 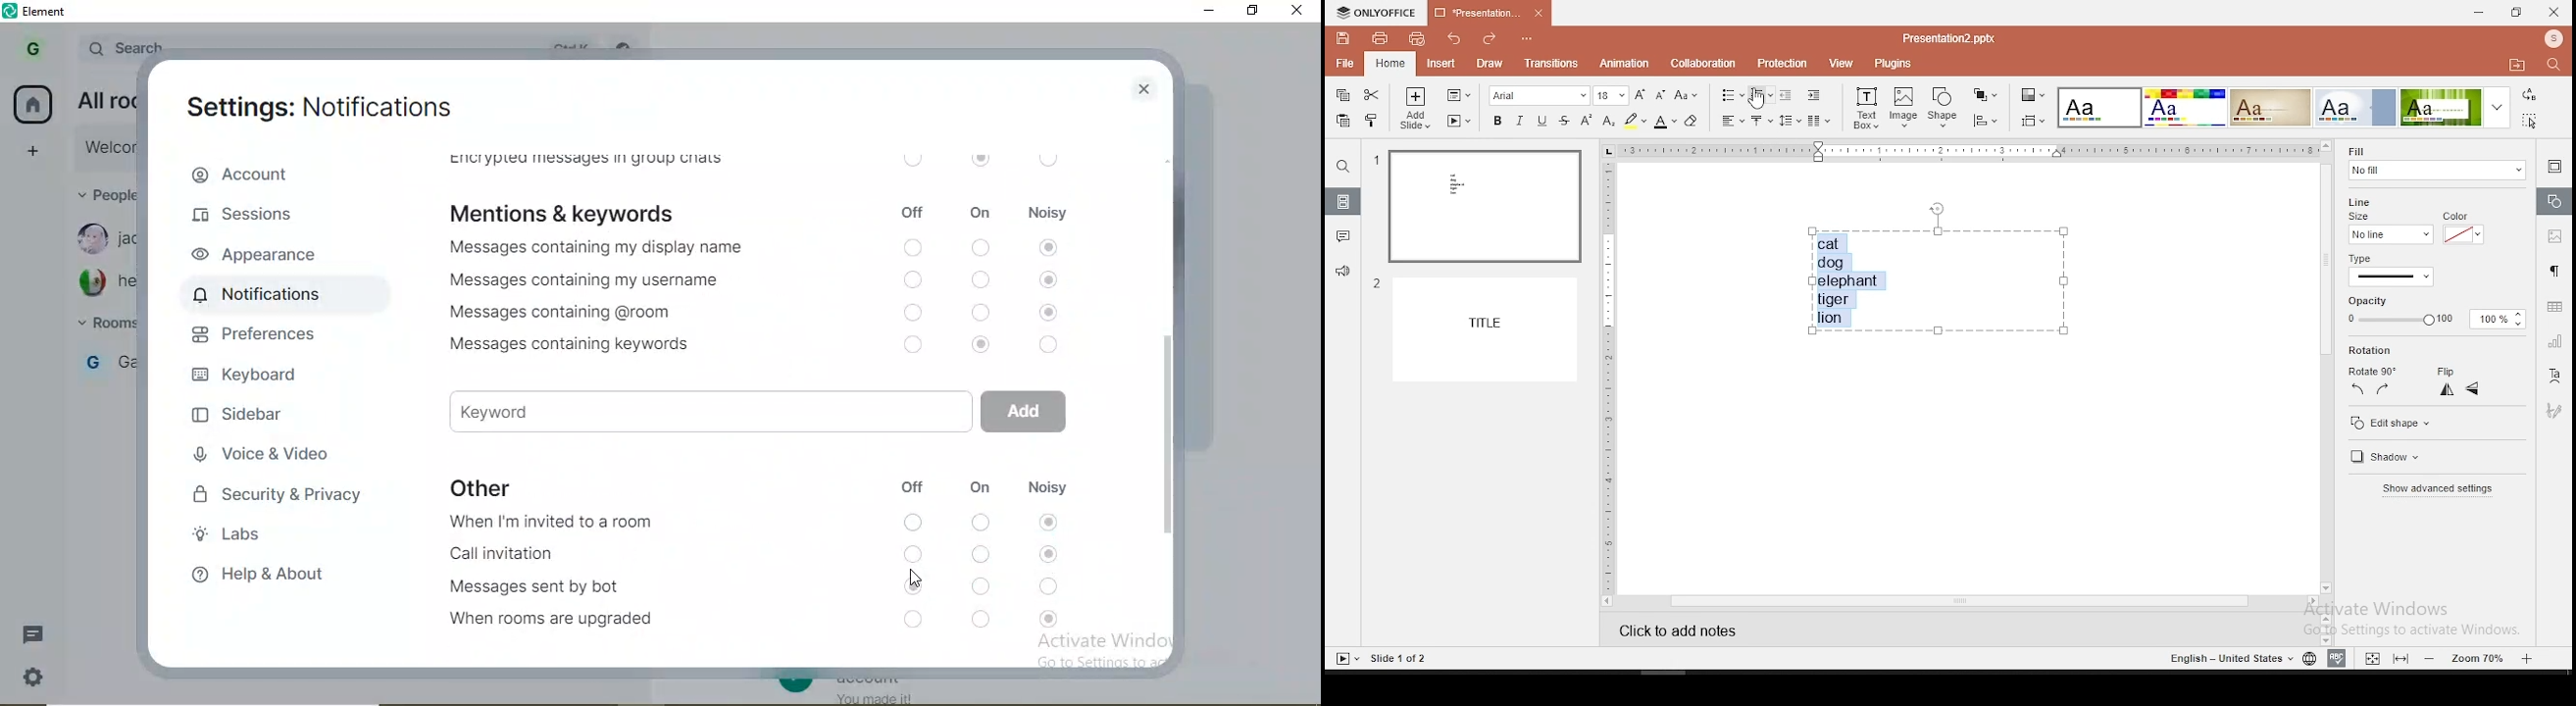 What do you see at coordinates (1169, 350) in the screenshot?
I see `side bar` at bounding box center [1169, 350].